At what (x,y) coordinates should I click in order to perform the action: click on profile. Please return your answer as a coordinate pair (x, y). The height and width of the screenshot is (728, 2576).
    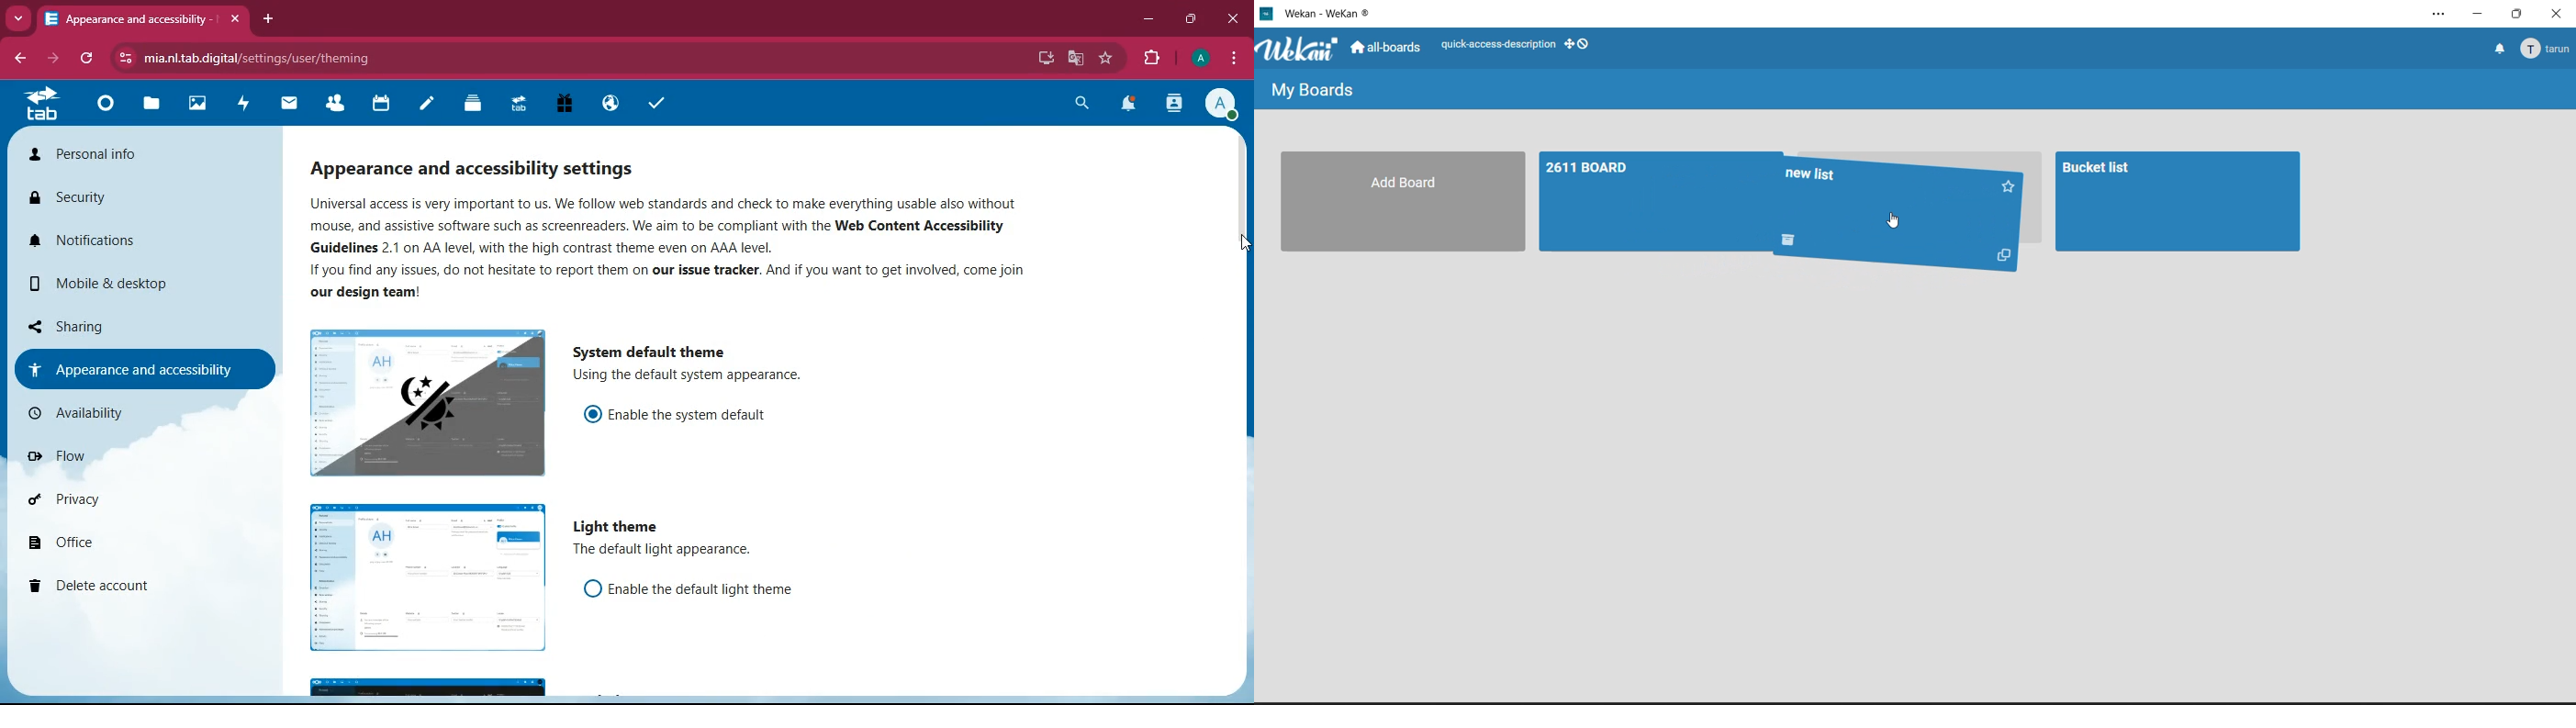
    Looking at the image, I should click on (1203, 59).